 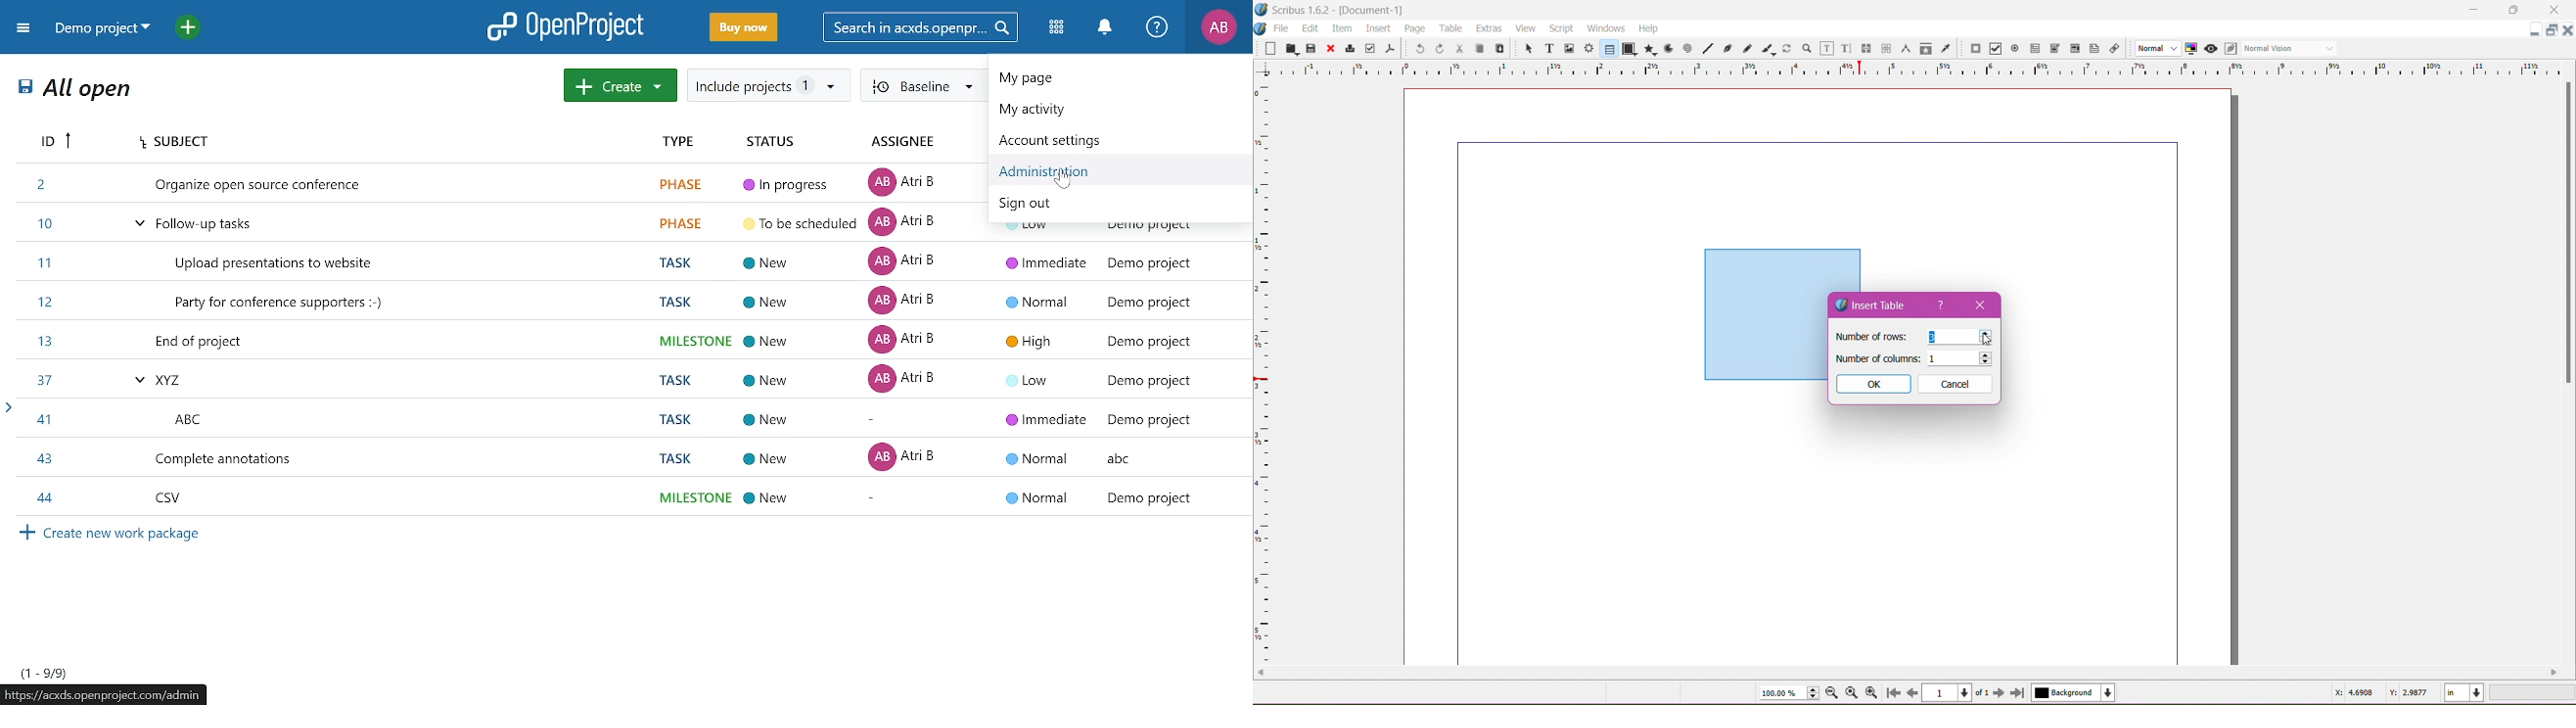 I want to click on Current Page, so click(x=1949, y=691).